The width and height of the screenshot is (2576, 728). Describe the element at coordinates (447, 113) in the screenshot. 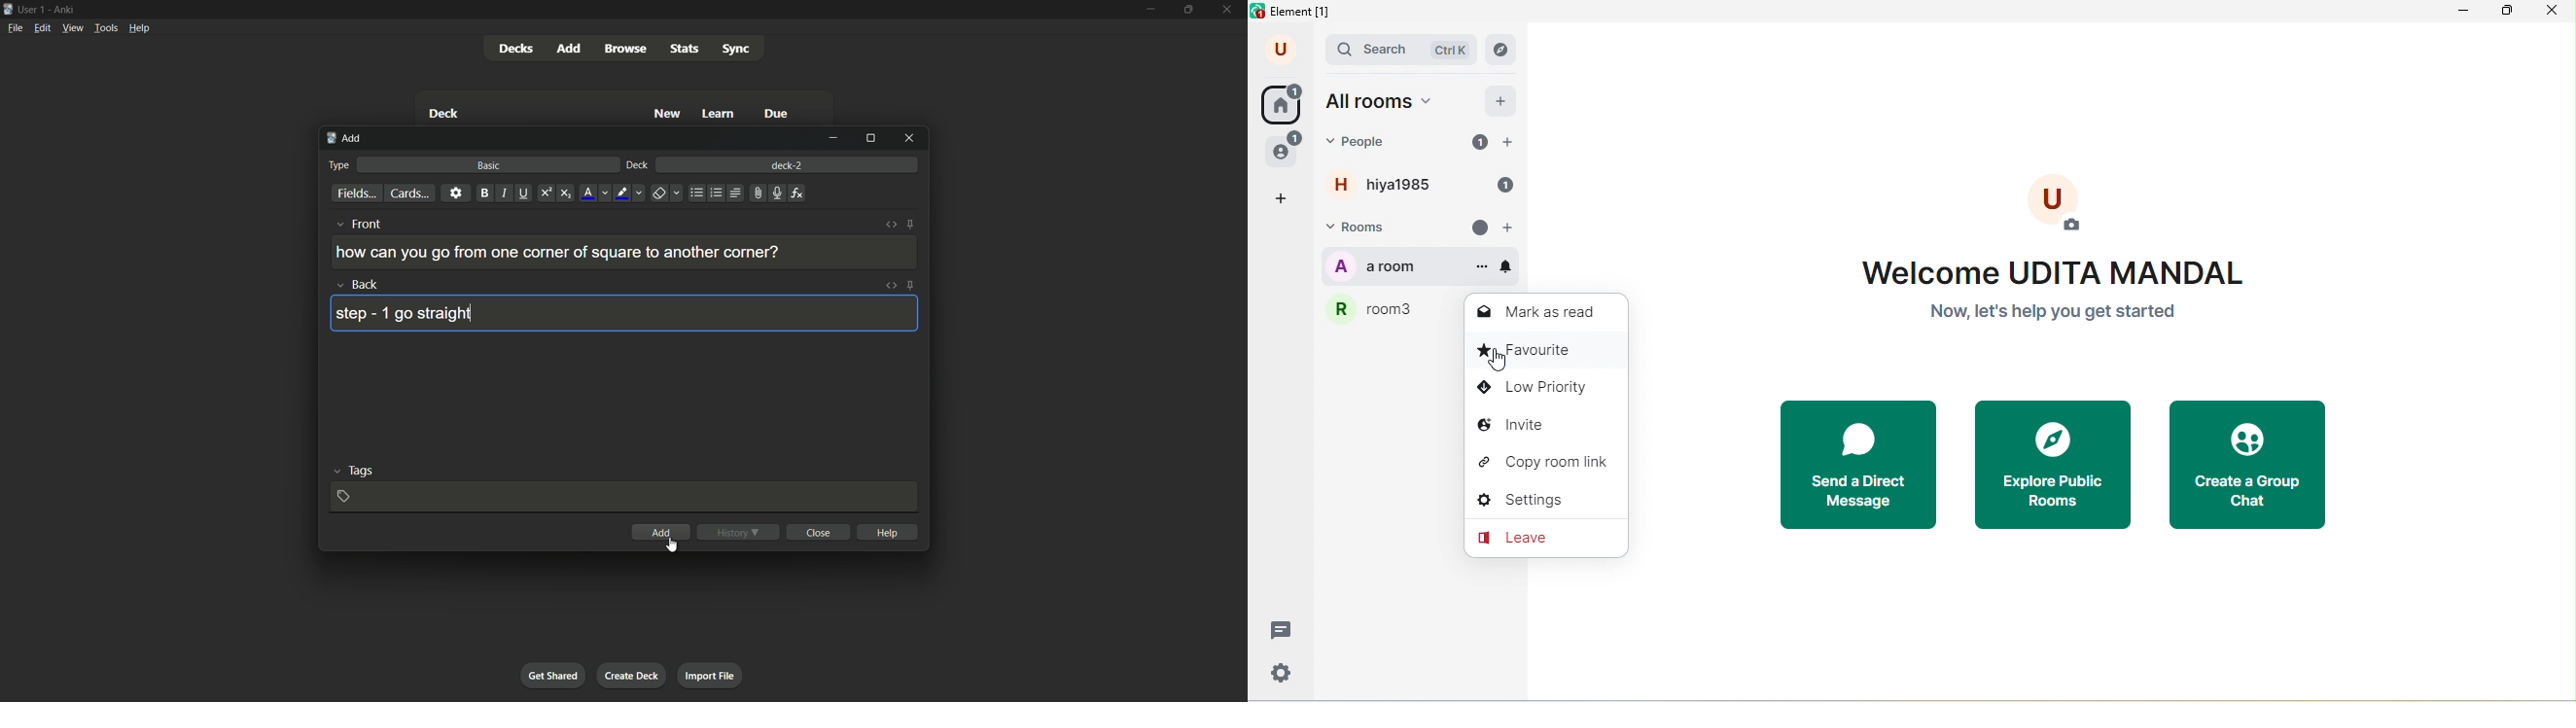

I see `deck` at that location.